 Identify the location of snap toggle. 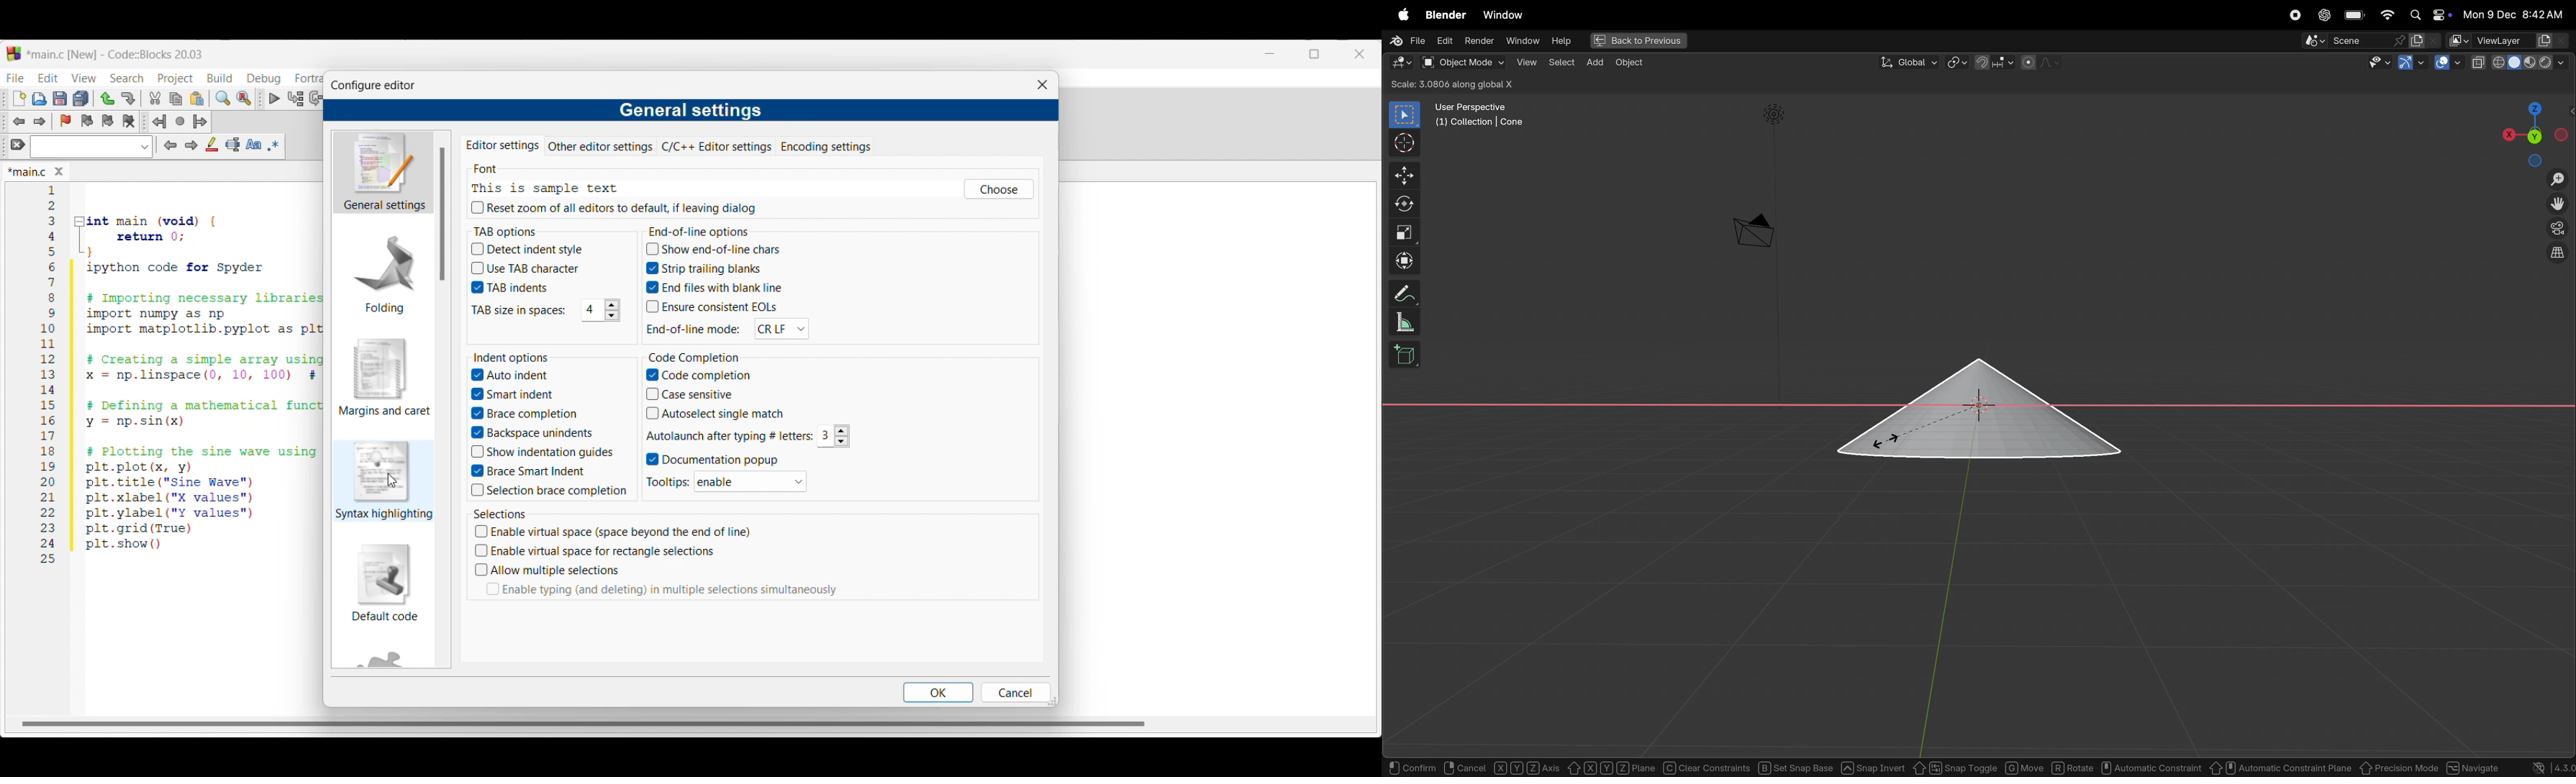
(1955, 766).